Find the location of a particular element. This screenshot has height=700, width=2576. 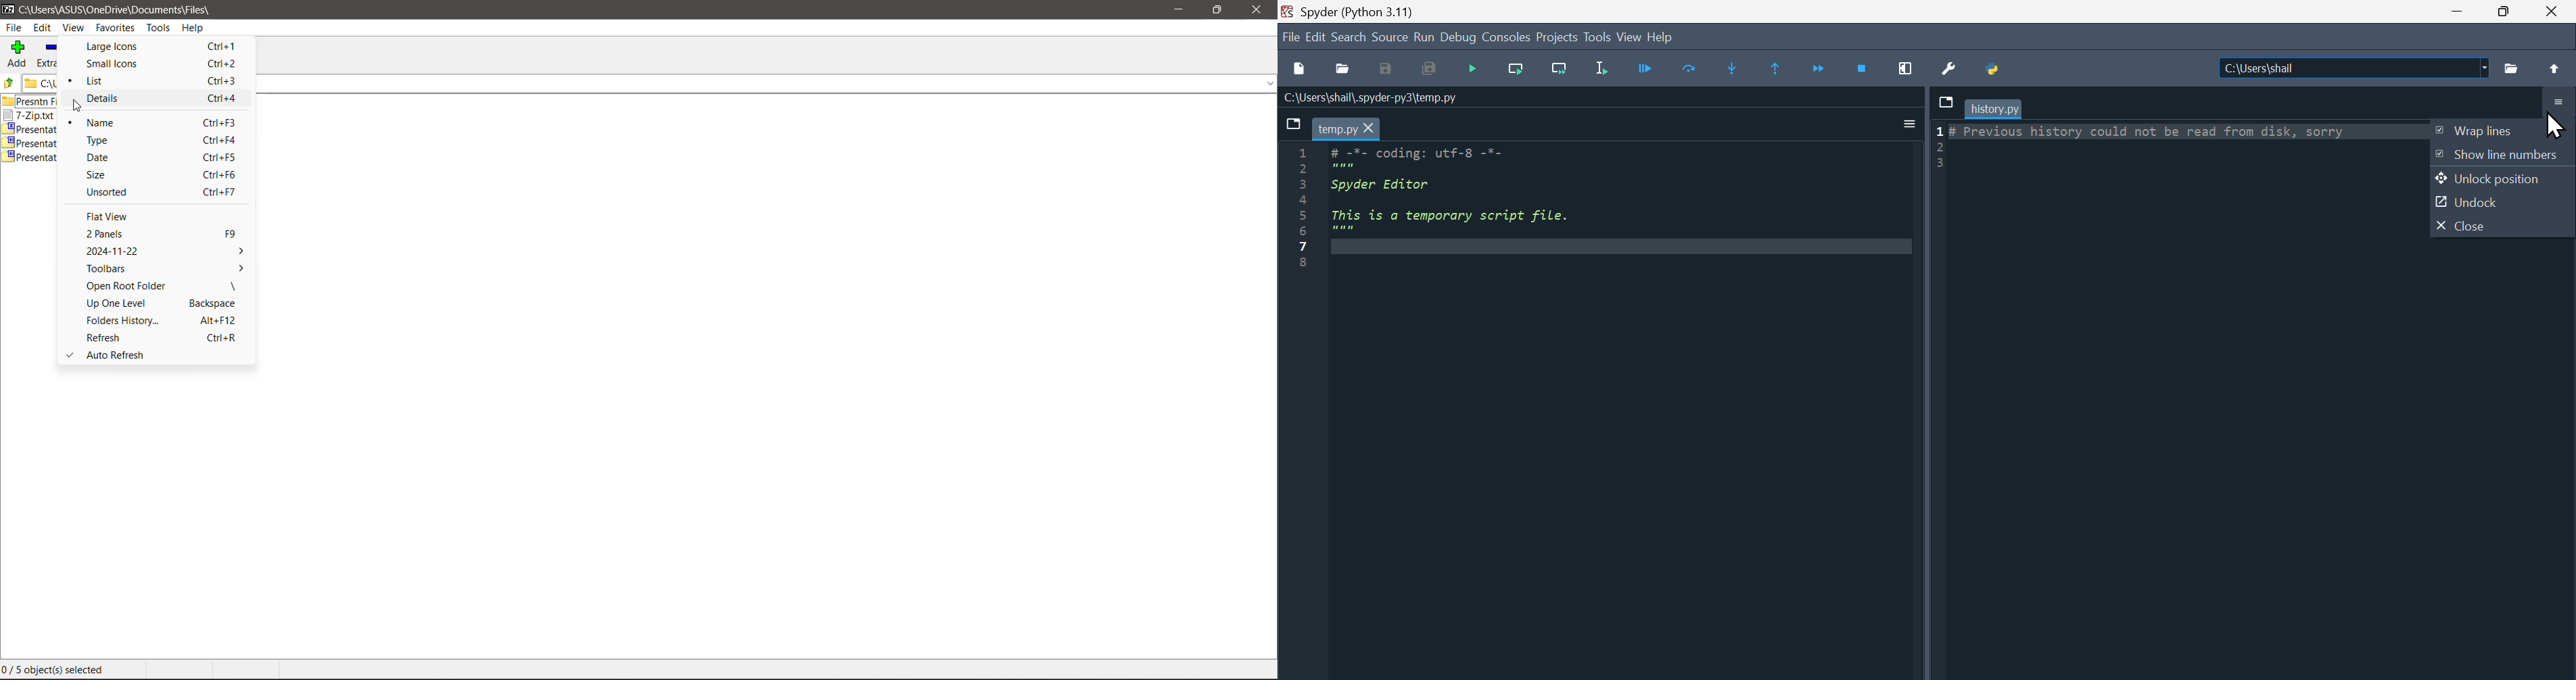

search is located at coordinates (1349, 39).